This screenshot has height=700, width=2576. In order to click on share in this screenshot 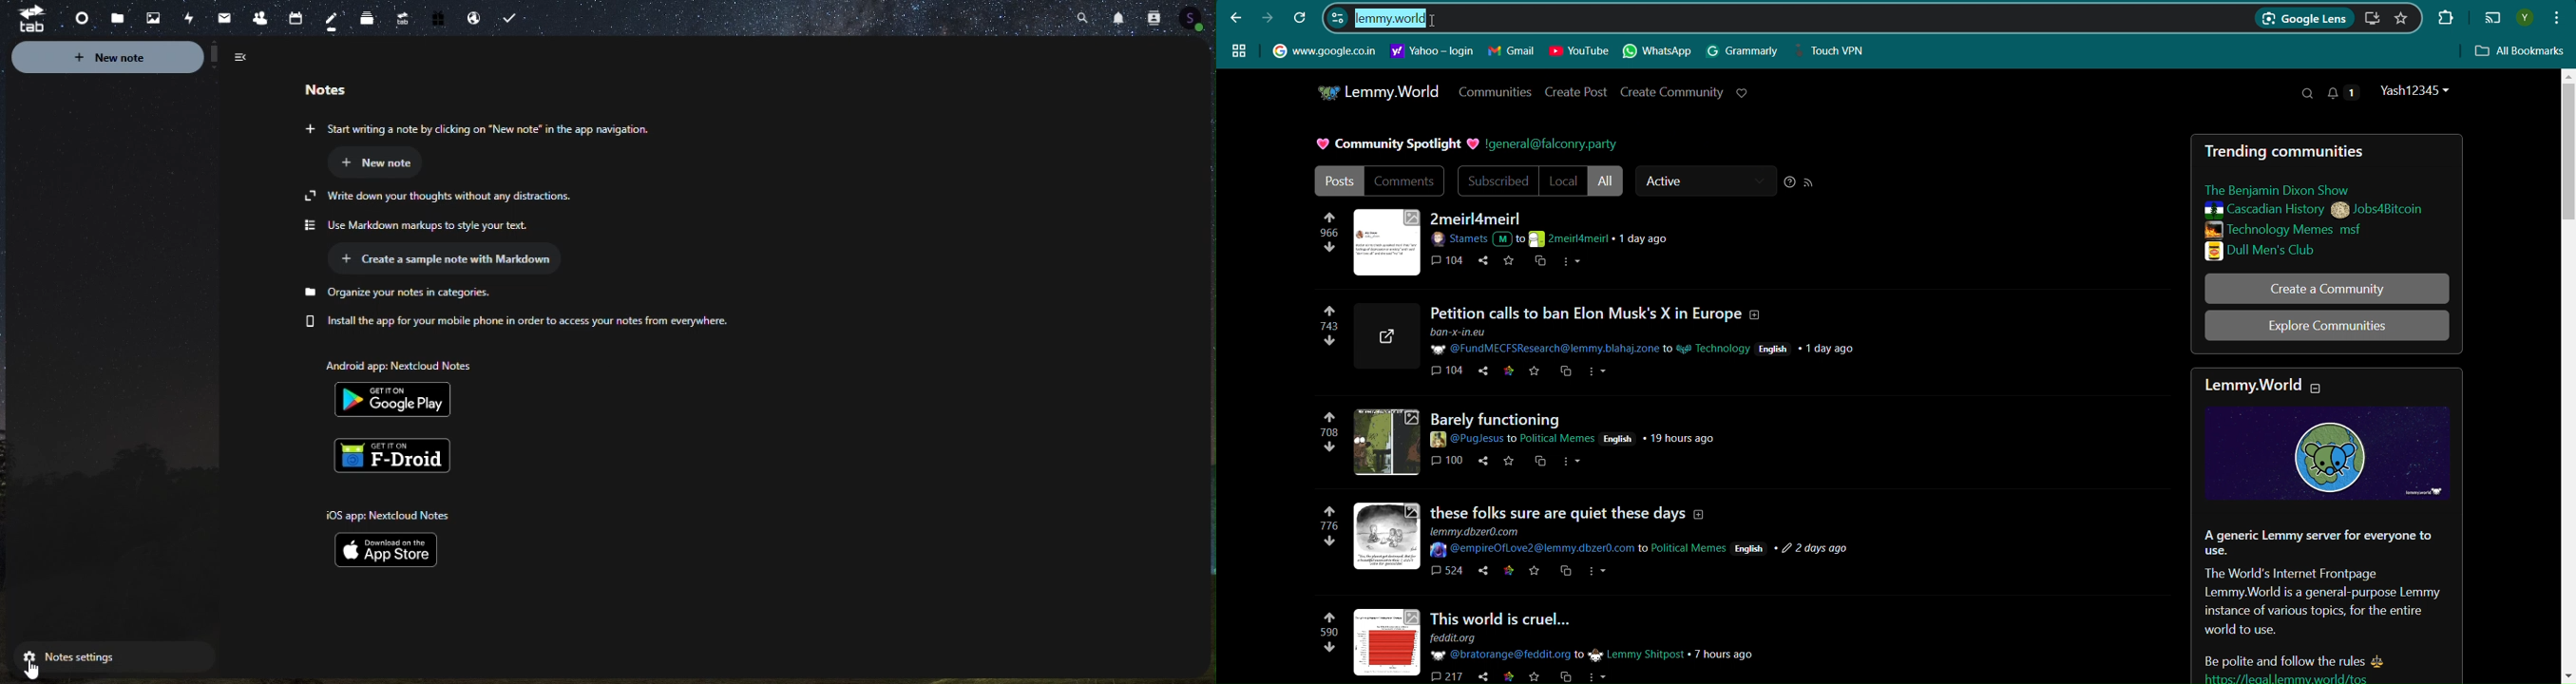, I will do `click(1478, 574)`.